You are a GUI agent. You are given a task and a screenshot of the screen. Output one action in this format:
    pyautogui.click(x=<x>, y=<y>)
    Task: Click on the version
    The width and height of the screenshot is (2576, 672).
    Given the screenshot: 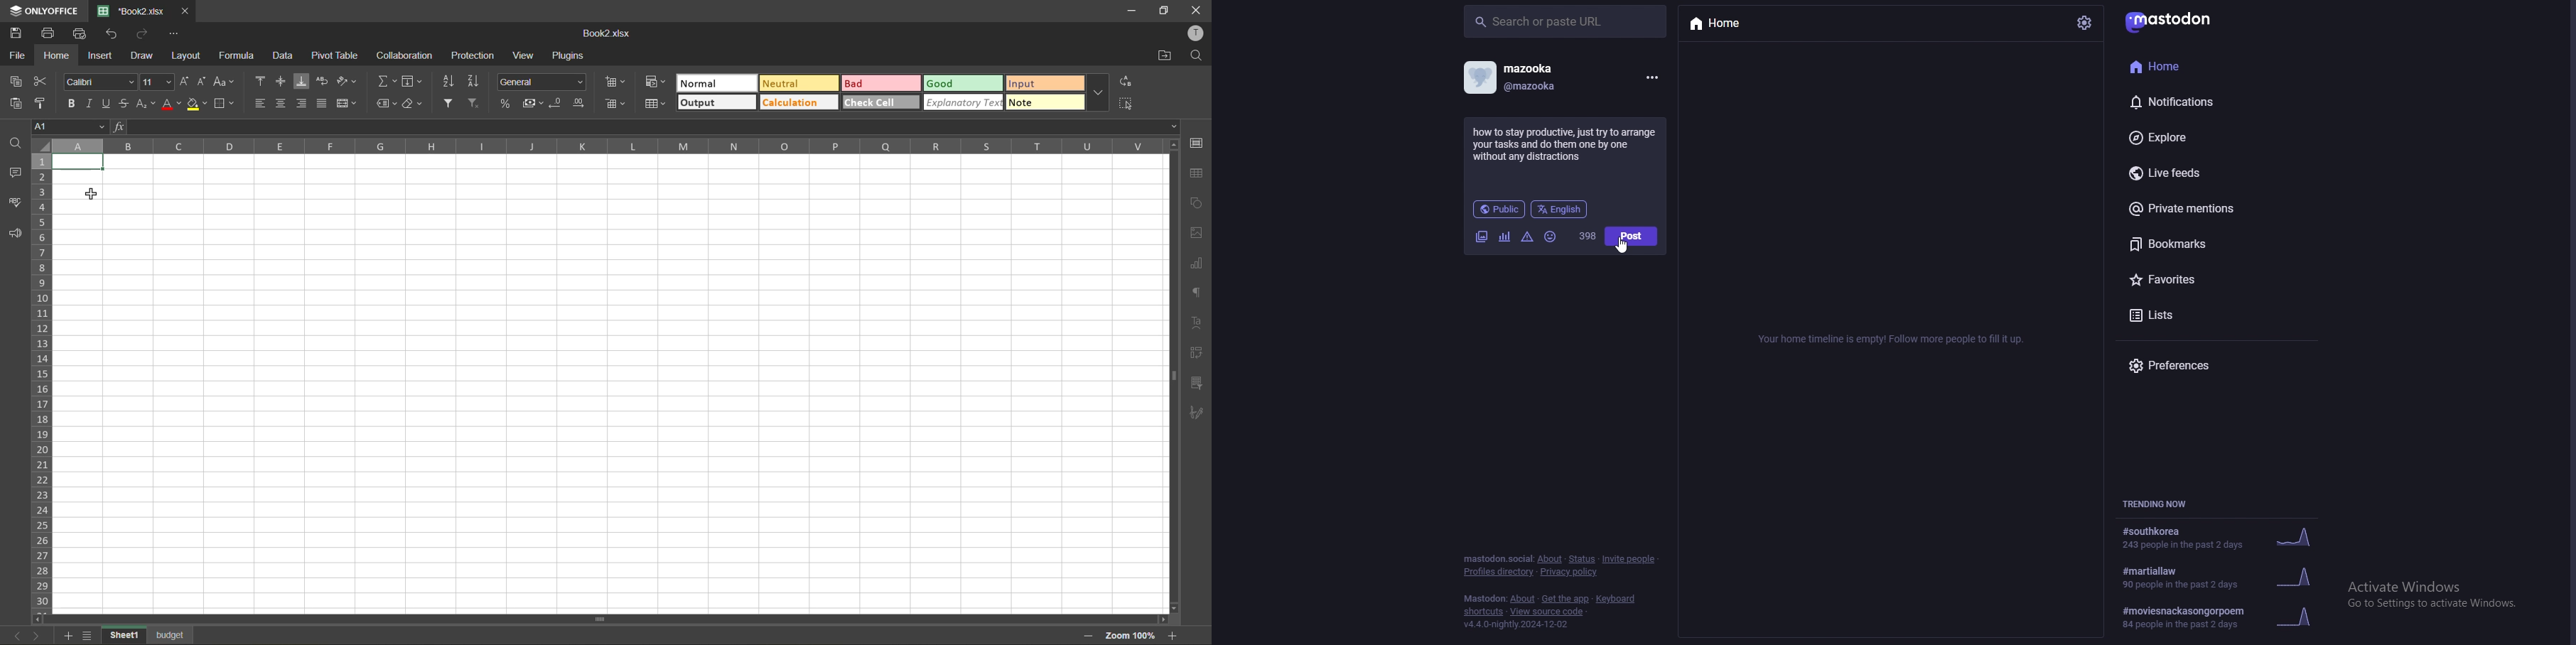 What is the action you would take?
    pyautogui.click(x=1521, y=625)
    